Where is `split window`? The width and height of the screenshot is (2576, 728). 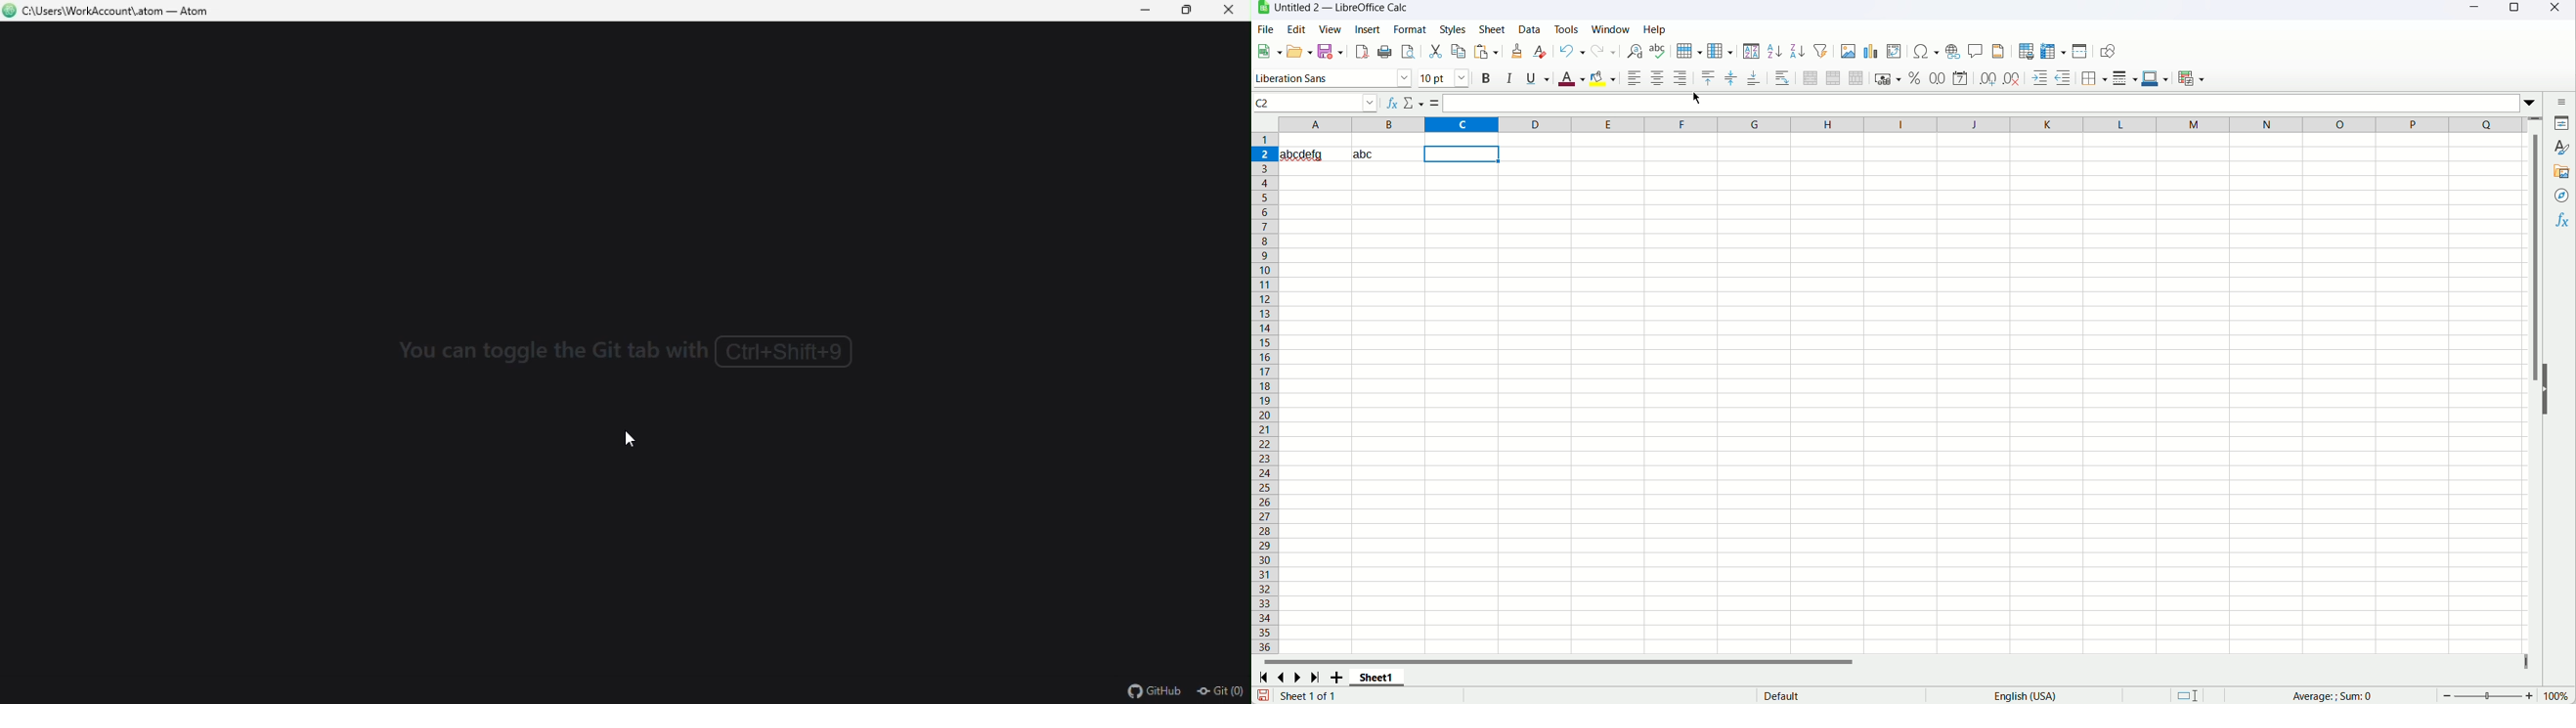
split window is located at coordinates (2080, 50).